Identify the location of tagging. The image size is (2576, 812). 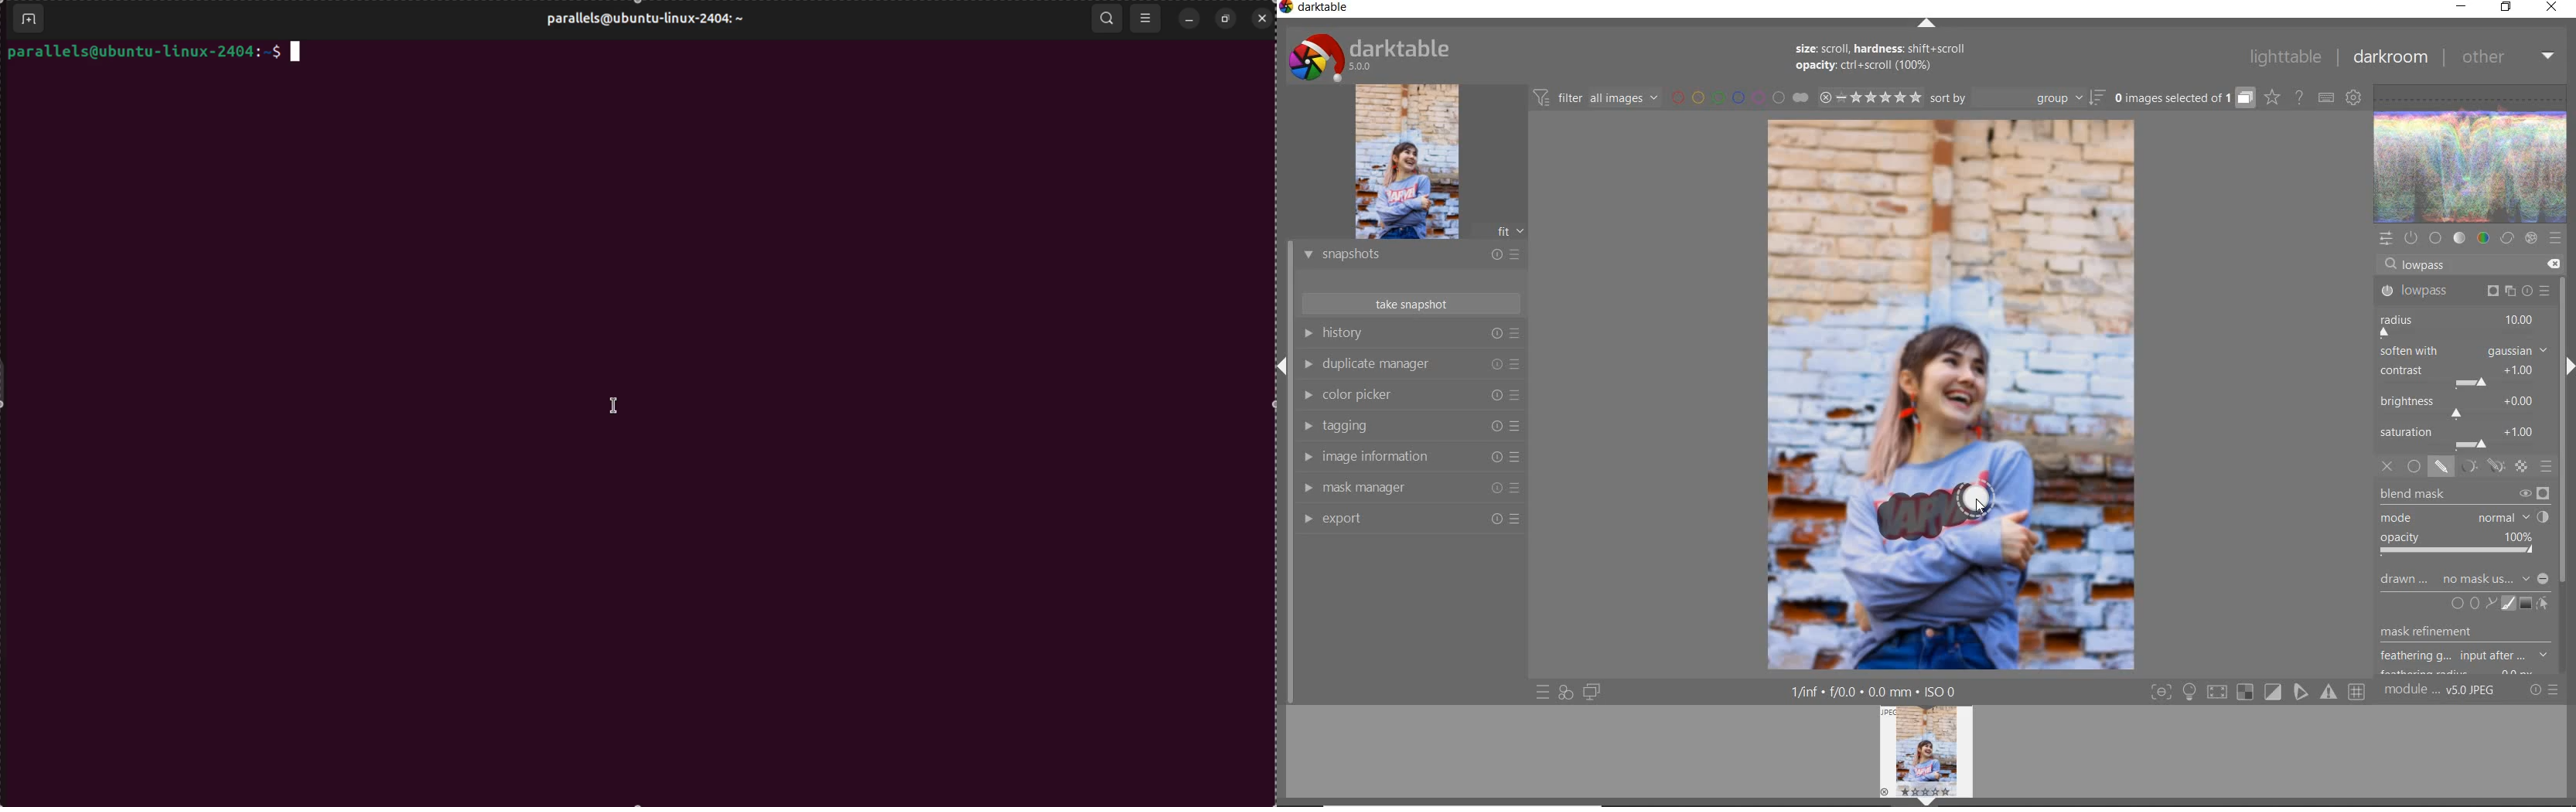
(1411, 427).